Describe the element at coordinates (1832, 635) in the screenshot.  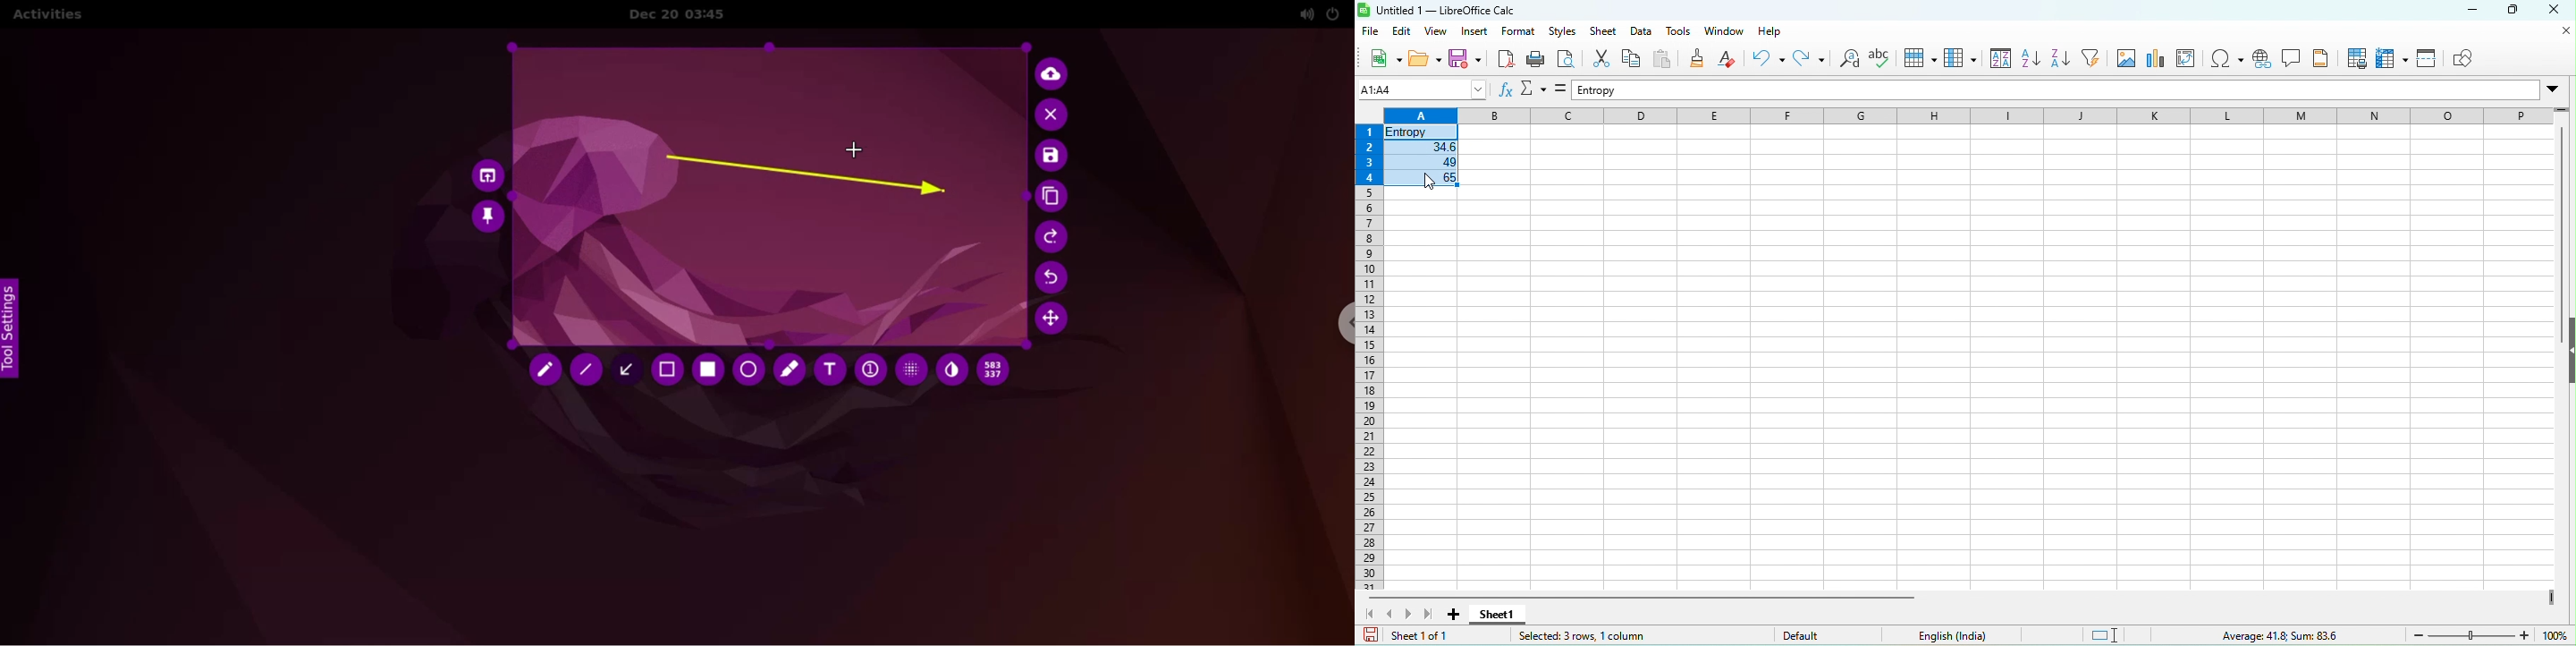
I see `default` at that location.